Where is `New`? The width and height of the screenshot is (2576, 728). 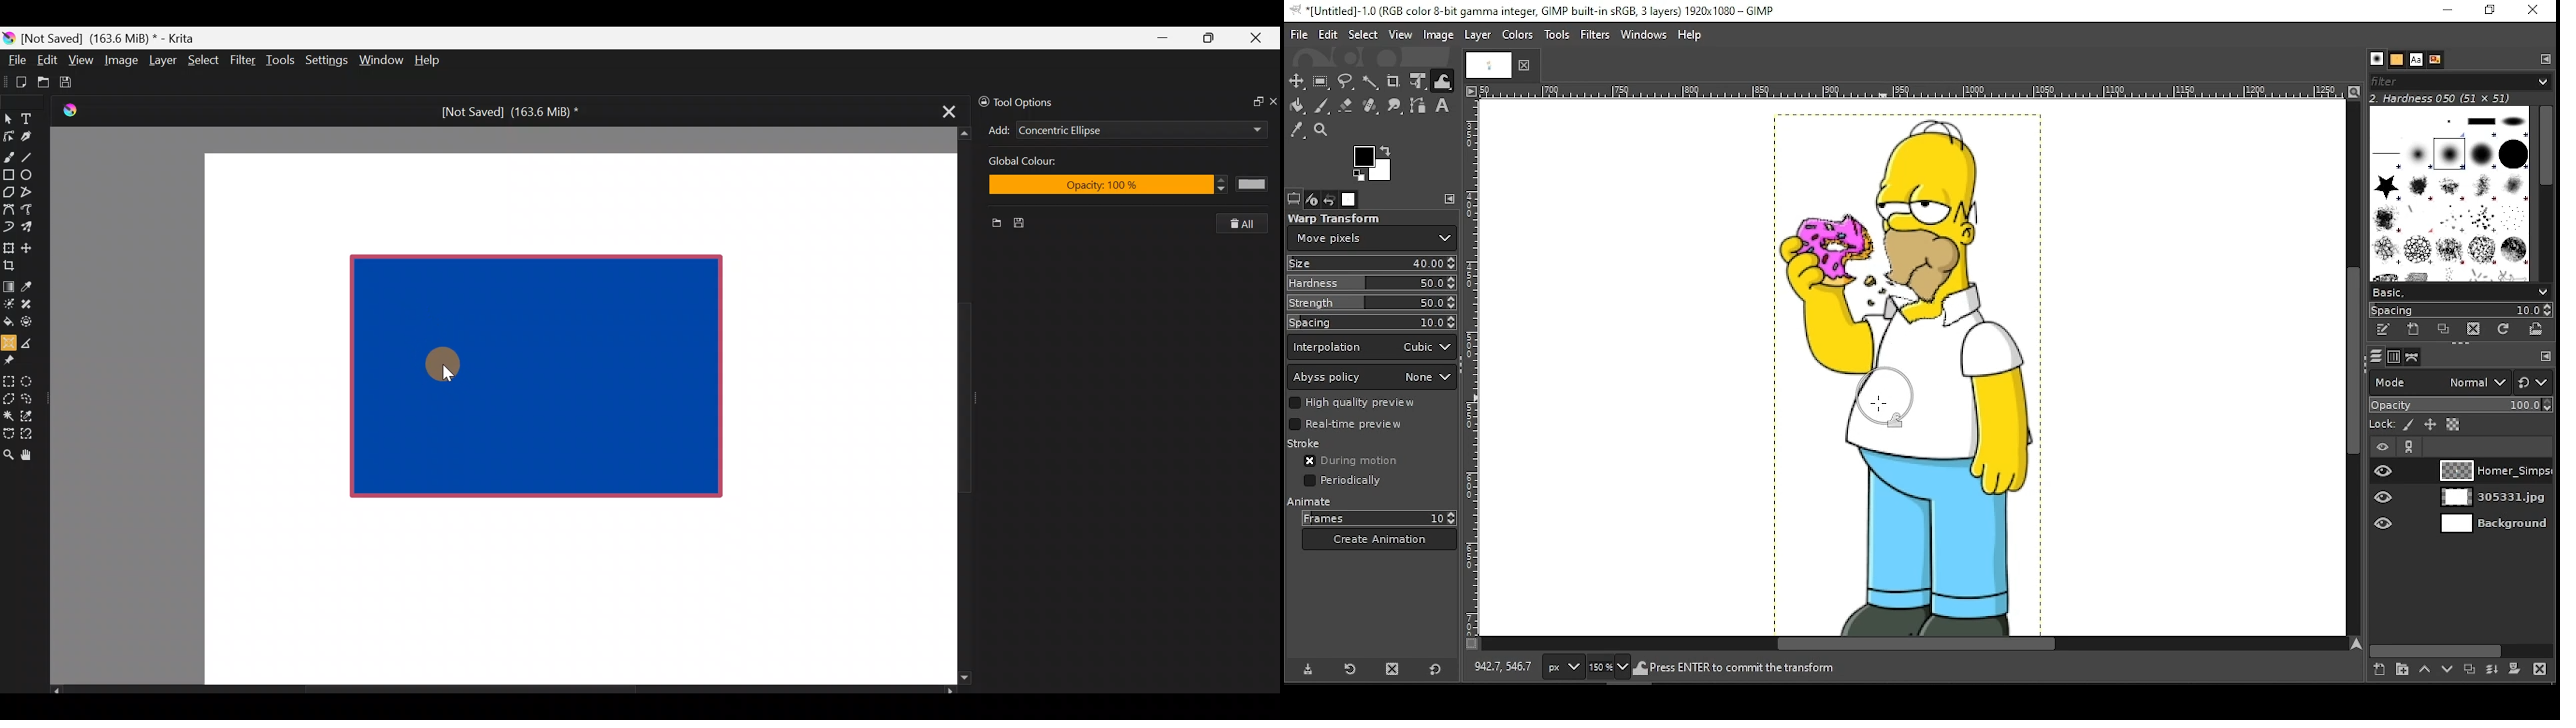
New is located at coordinates (991, 225).